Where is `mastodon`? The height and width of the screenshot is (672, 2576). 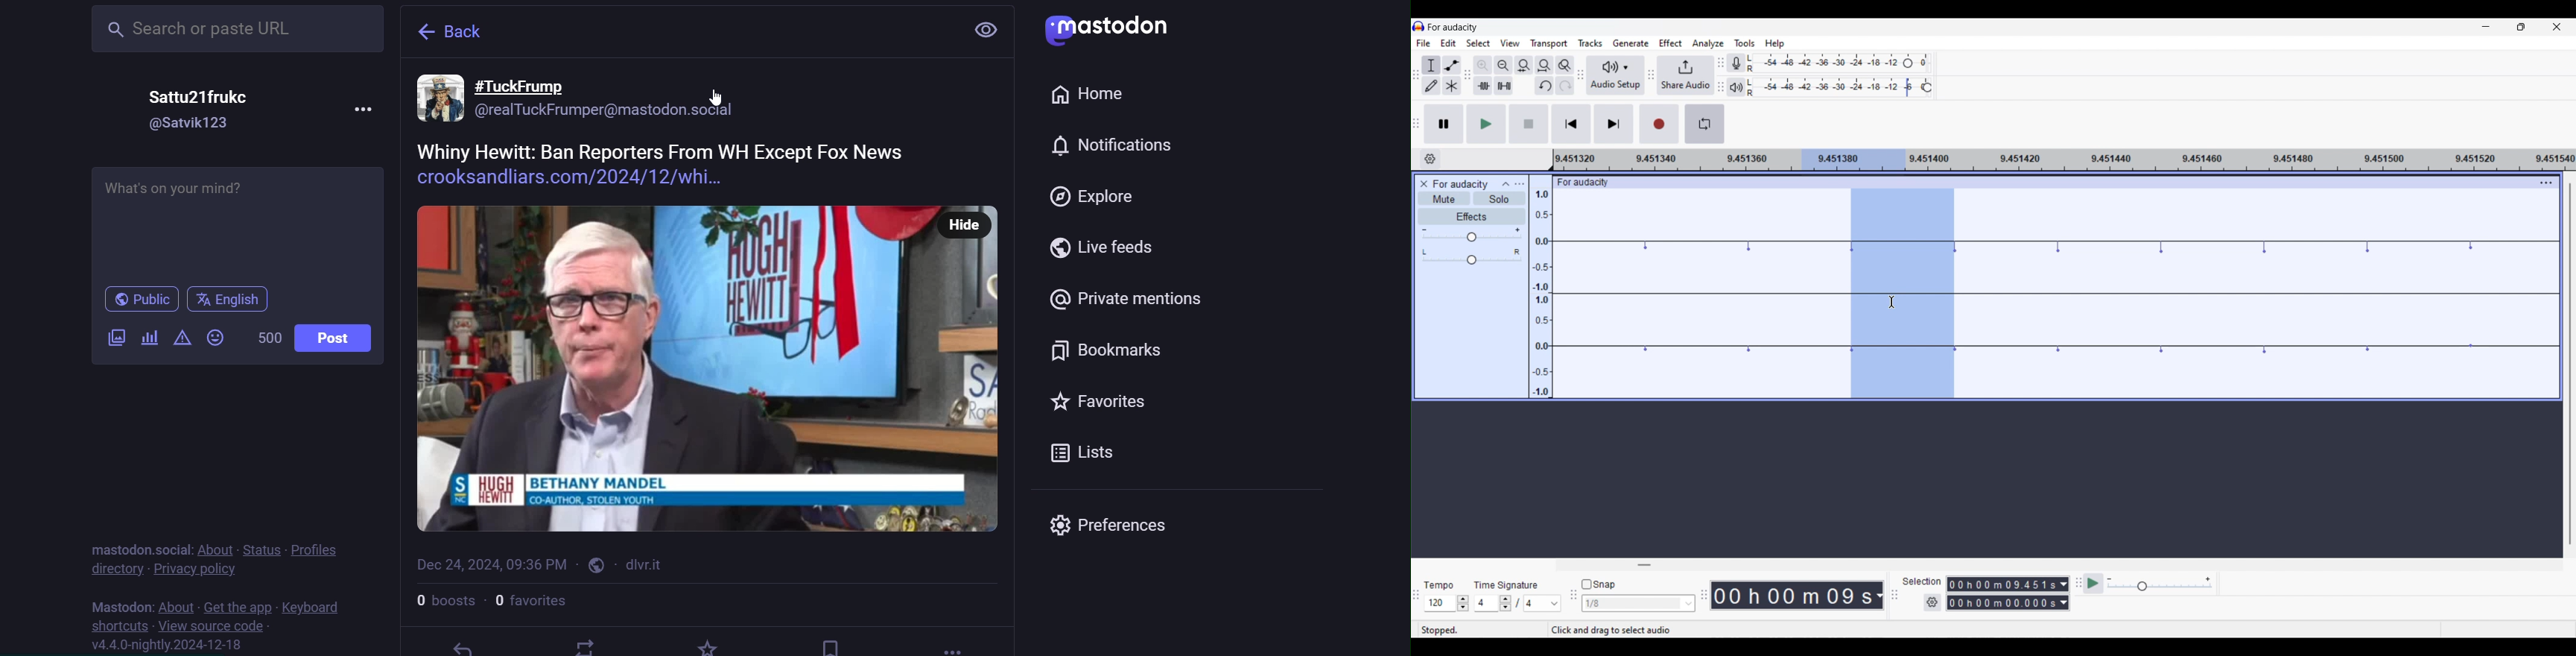
mastodon is located at coordinates (121, 606).